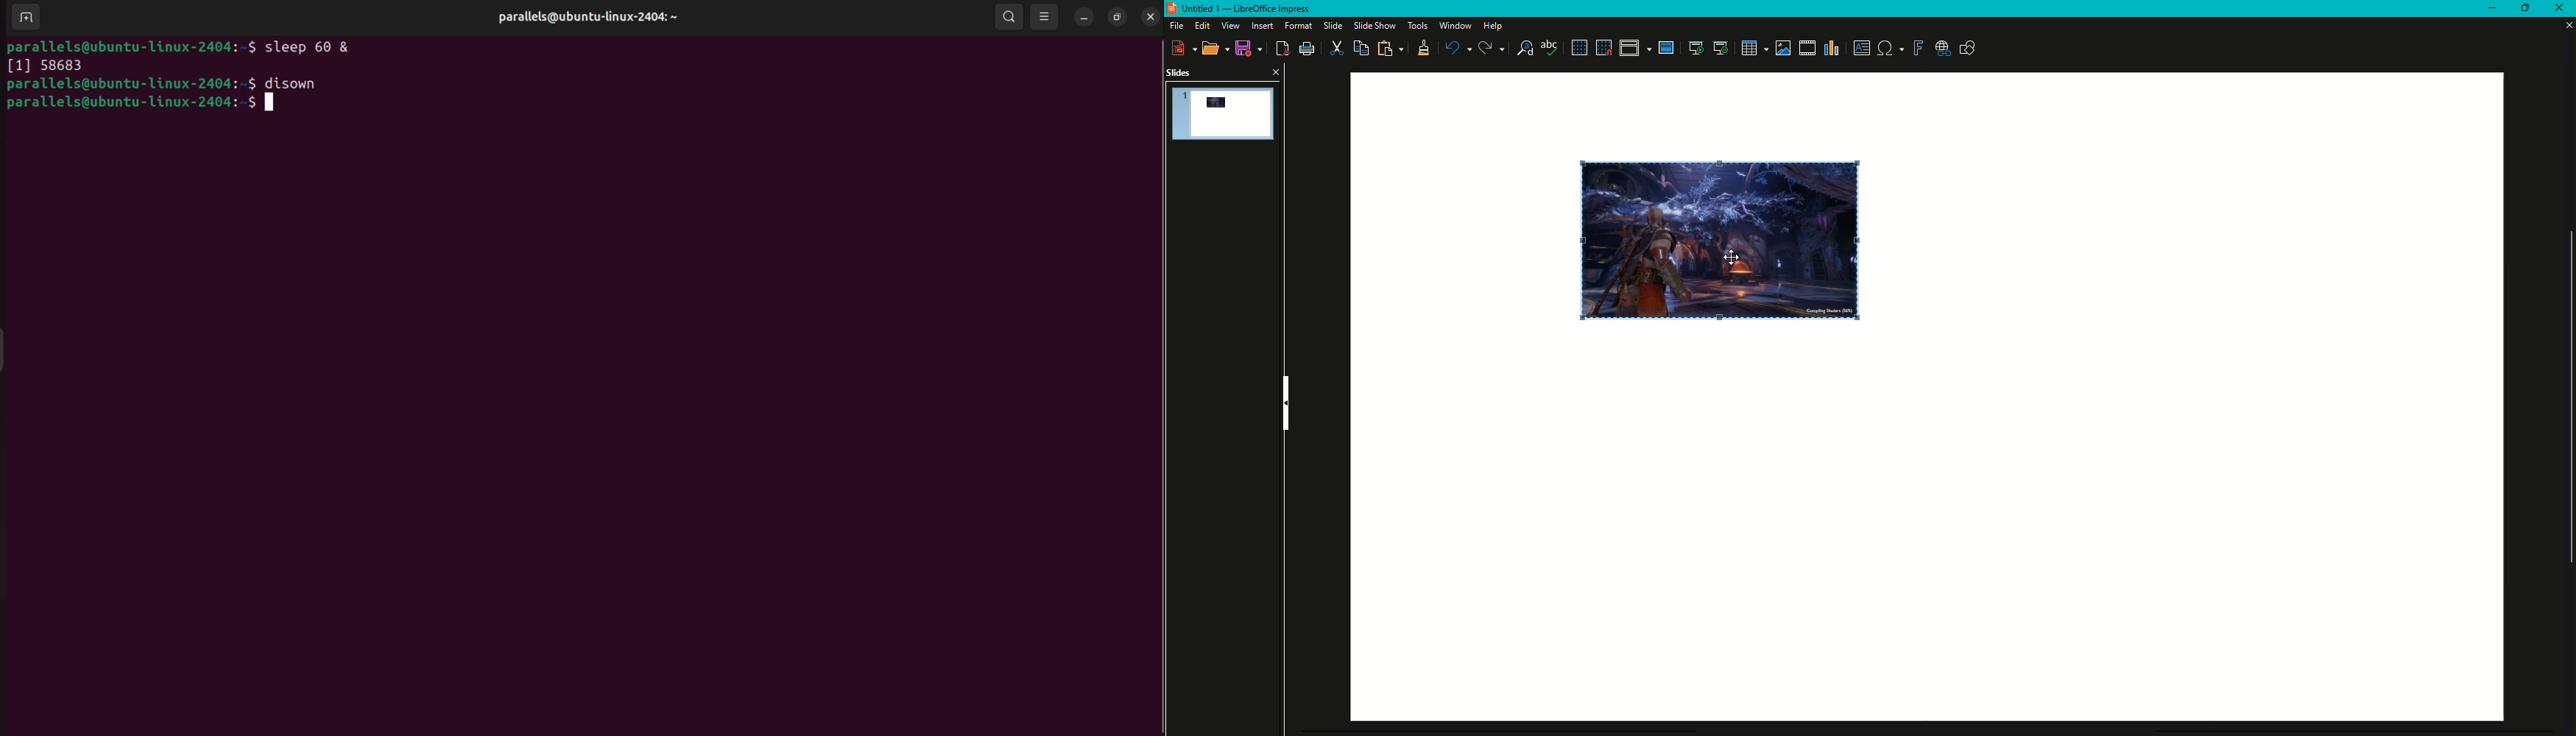  I want to click on parallels@ubuntu-linux-2404: ~$, so click(130, 85).